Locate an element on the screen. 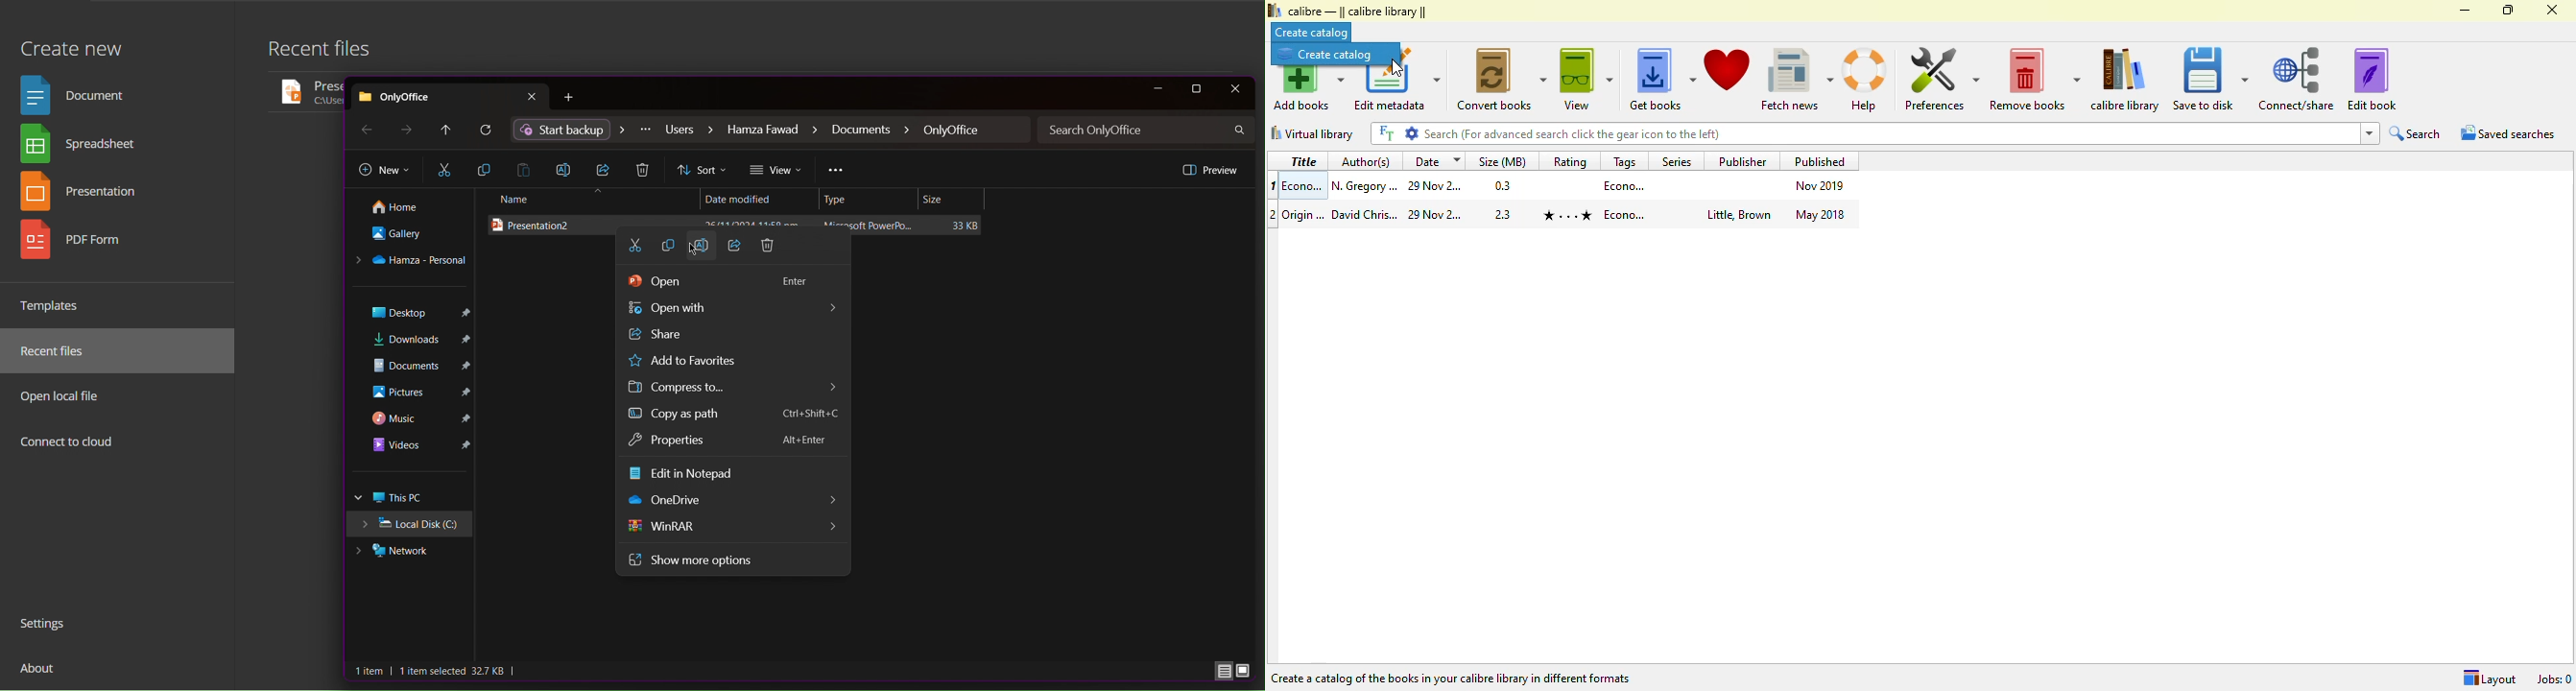 The image size is (2576, 700). Add to Favorites is located at coordinates (703, 362).